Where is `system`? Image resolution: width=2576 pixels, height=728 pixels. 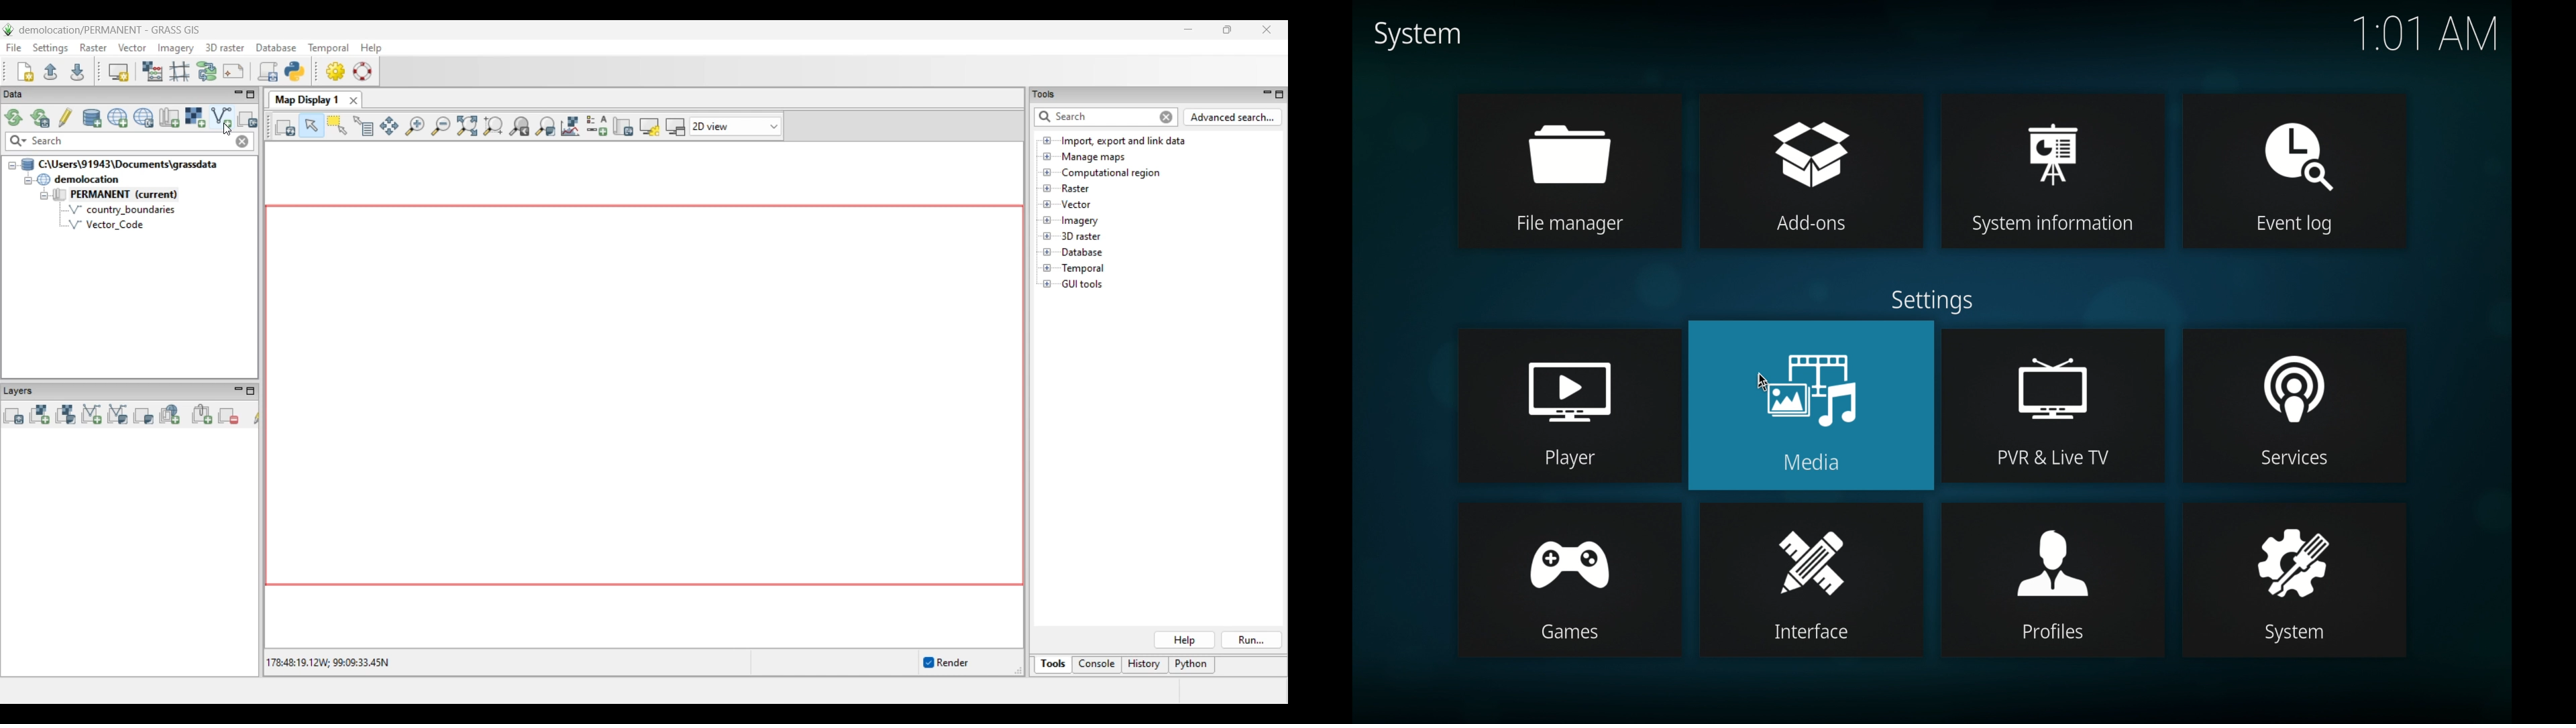
system is located at coordinates (2293, 554).